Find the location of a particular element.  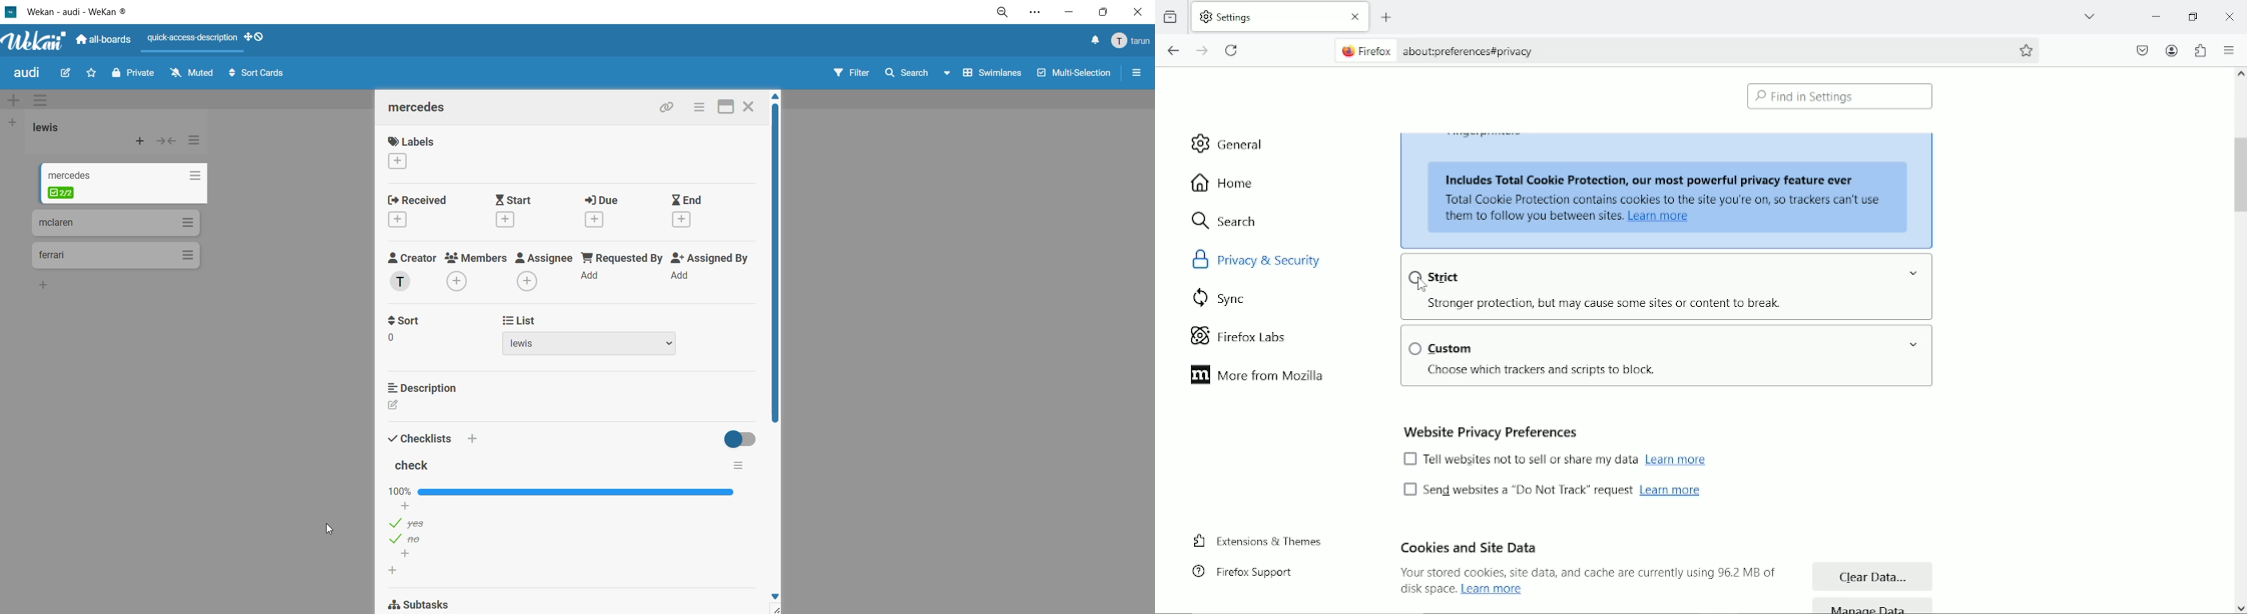

text is located at coordinates (1544, 369).